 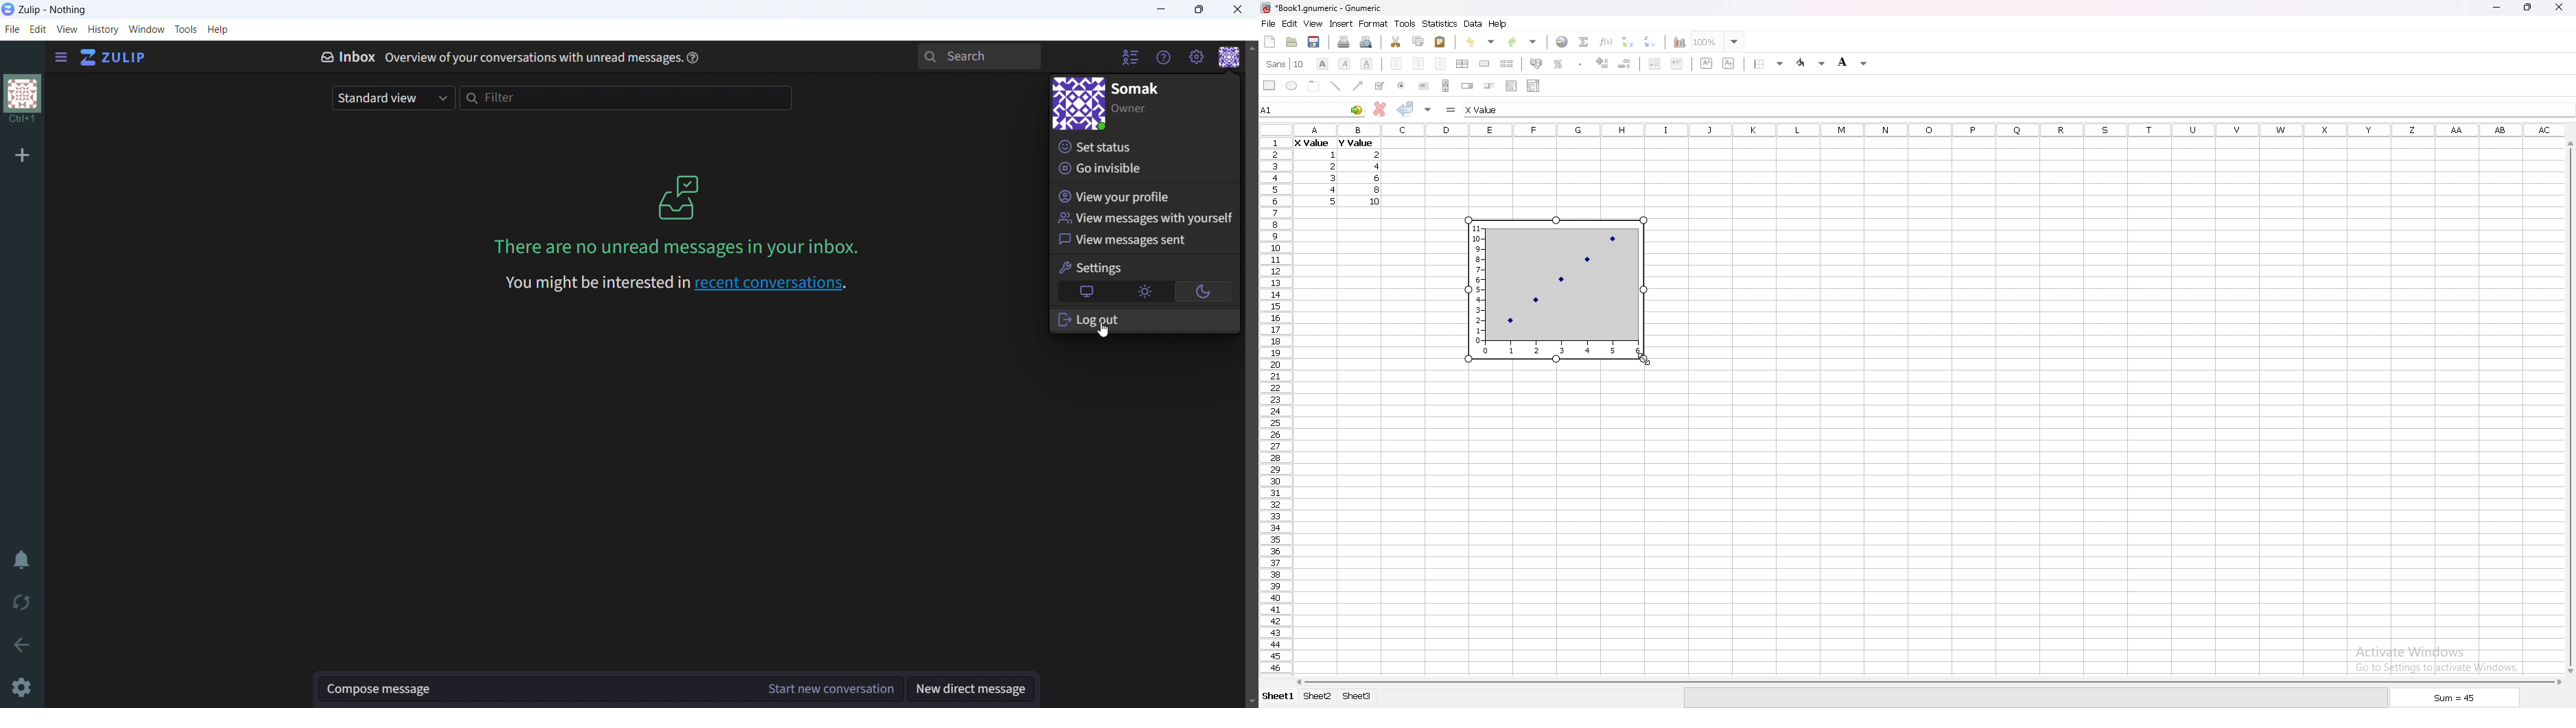 What do you see at coordinates (1396, 41) in the screenshot?
I see `cut` at bounding box center [1396, 41].